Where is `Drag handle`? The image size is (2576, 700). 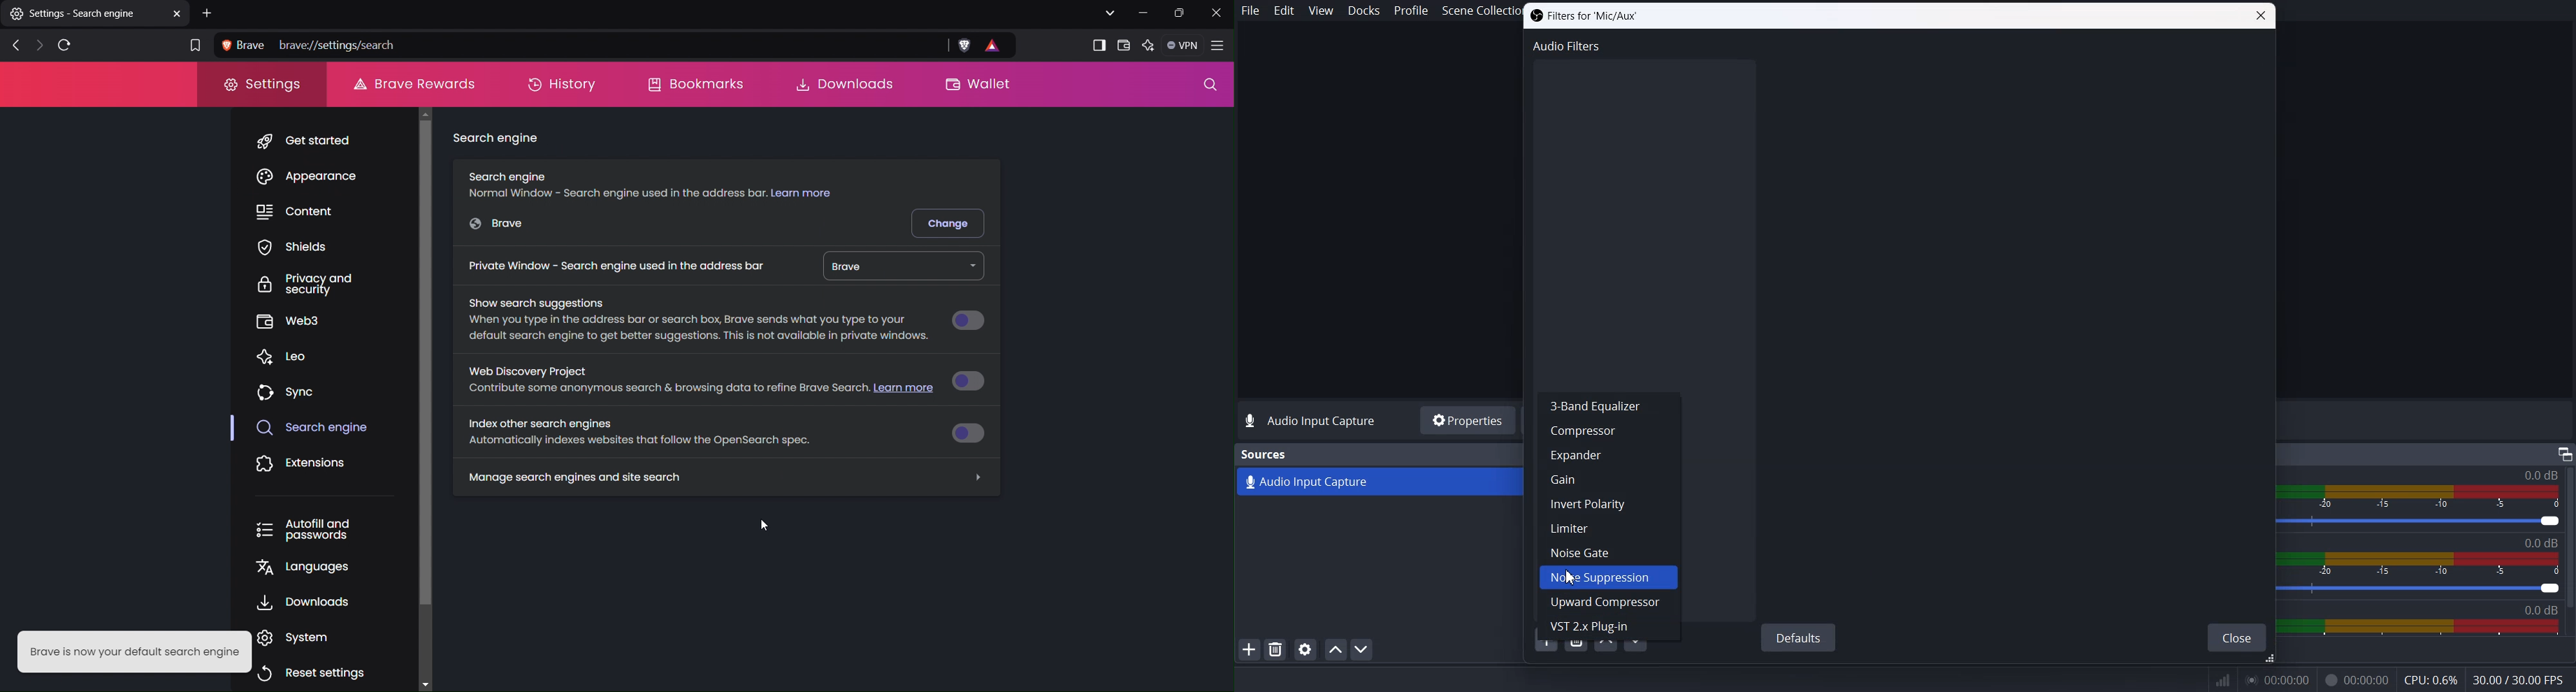 Drag handle is located at coordinates (2270, 660).